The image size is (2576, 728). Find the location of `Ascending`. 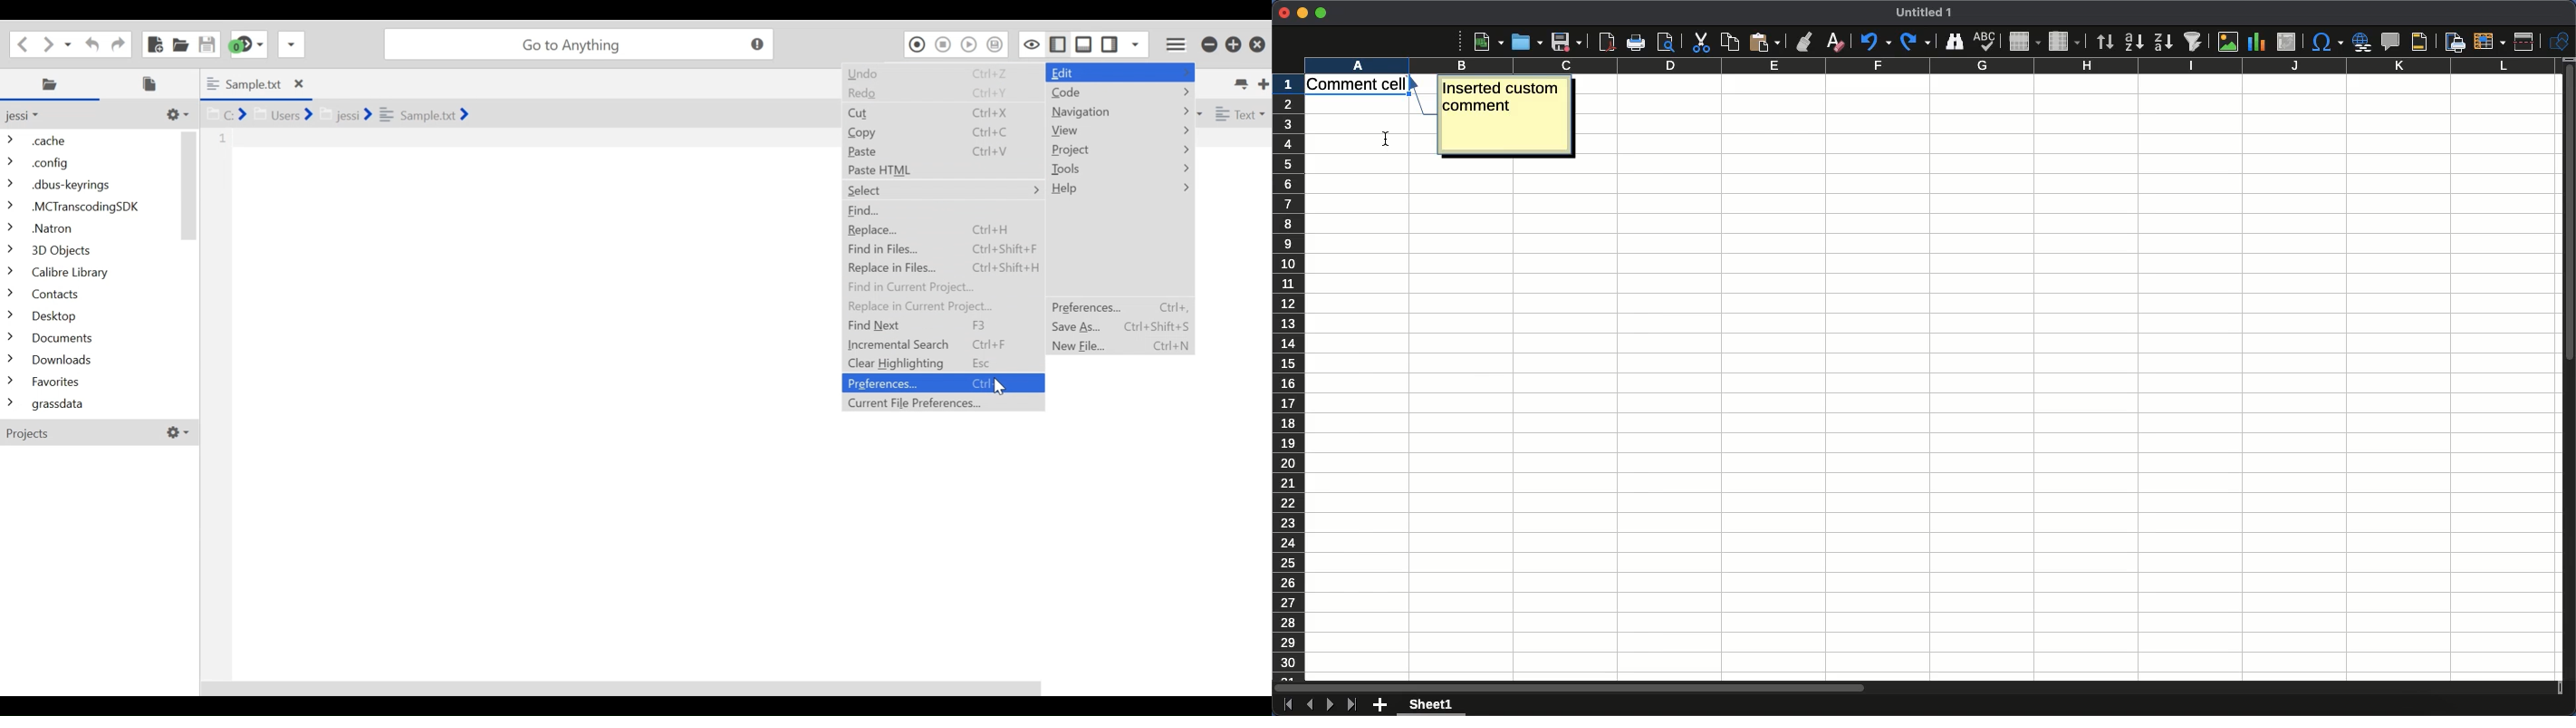

Ascending is located at coordinates (2131, 41).